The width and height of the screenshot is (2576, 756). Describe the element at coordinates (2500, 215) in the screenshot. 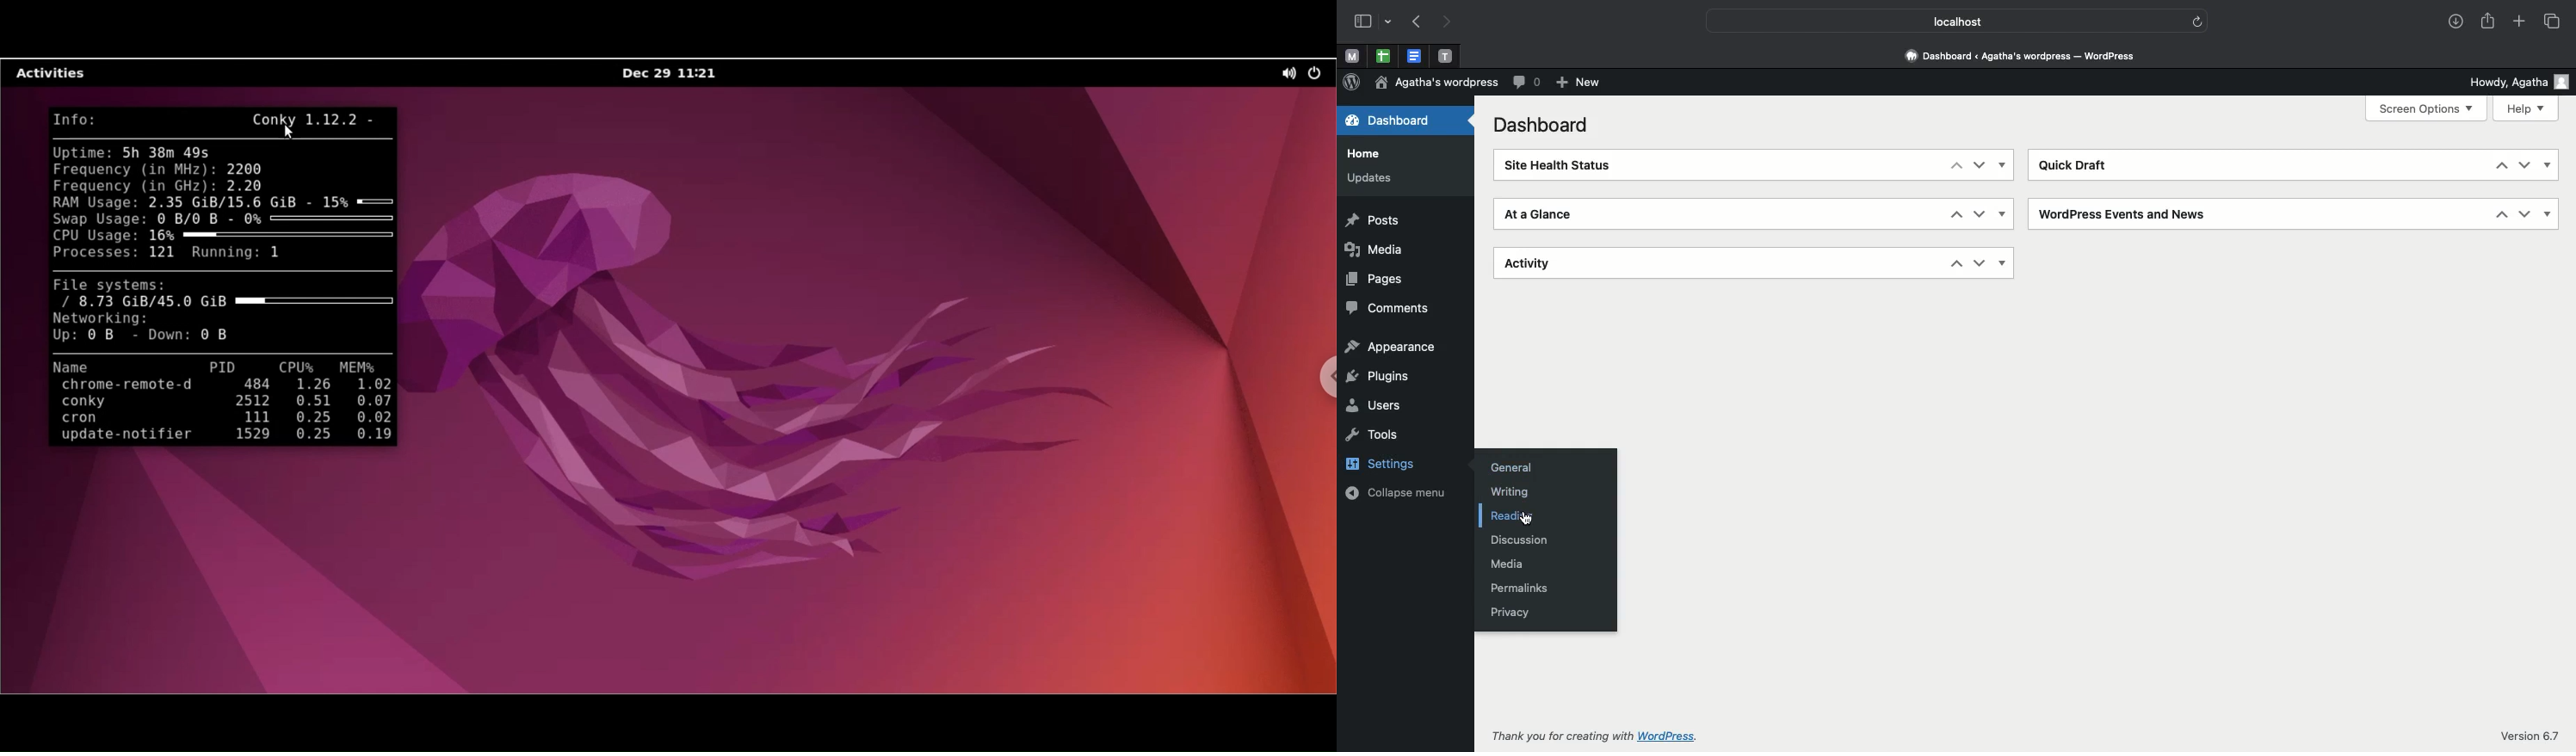

I see `Up` at that location.